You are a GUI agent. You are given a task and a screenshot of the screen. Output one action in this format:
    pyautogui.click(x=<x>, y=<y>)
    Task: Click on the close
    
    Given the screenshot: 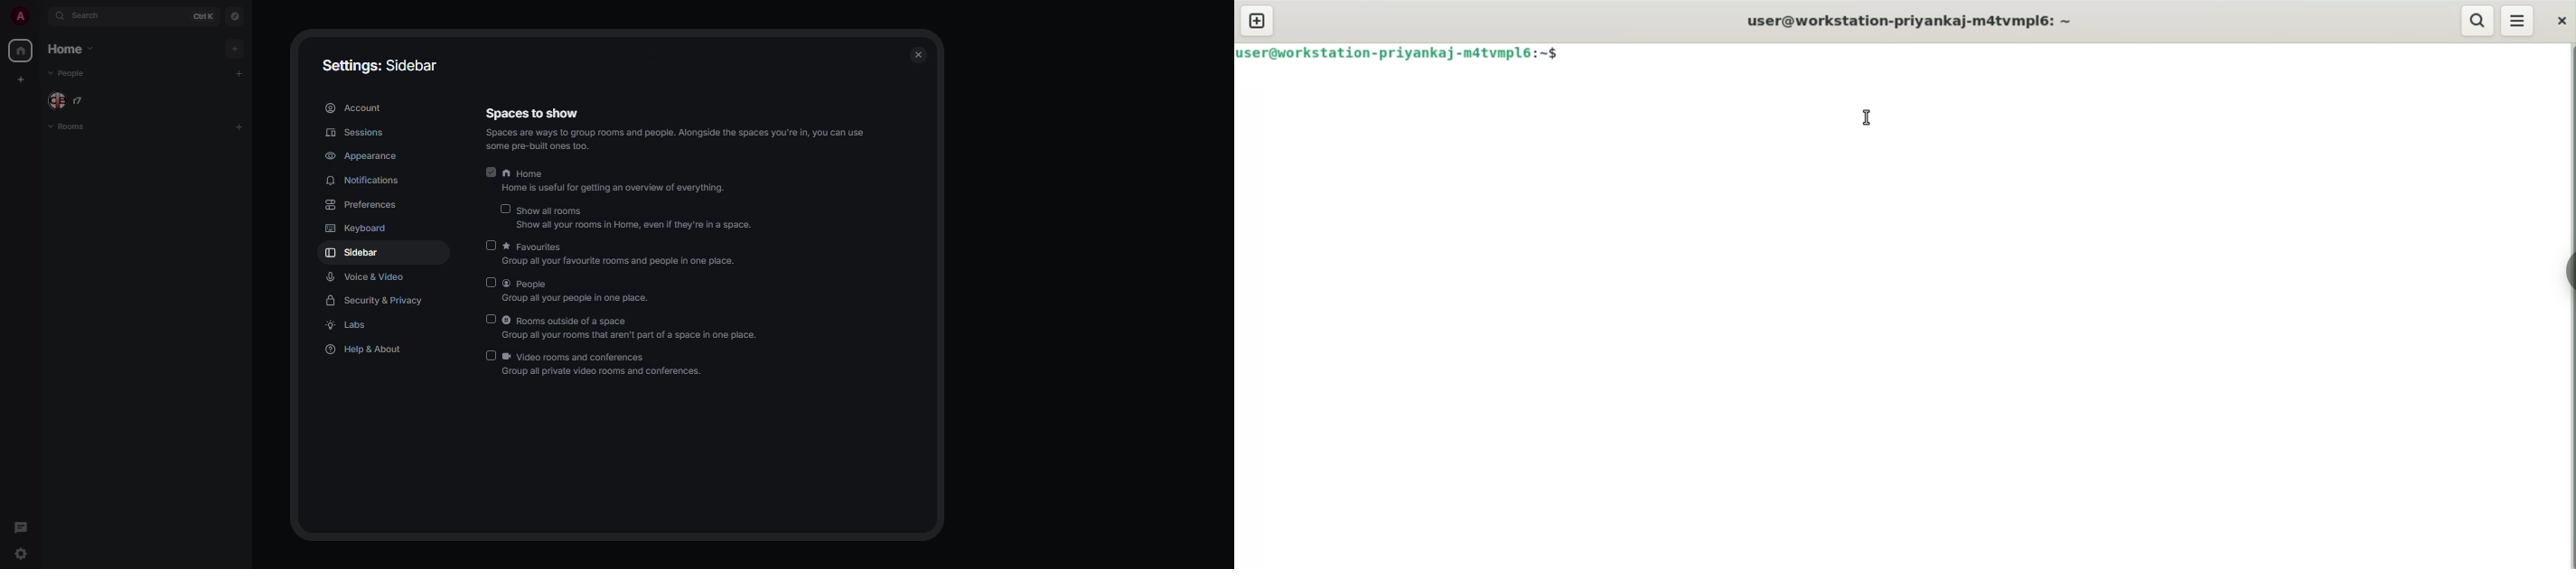 What is the action you would take?
    pyautogui.click(x=921, y=52)
    